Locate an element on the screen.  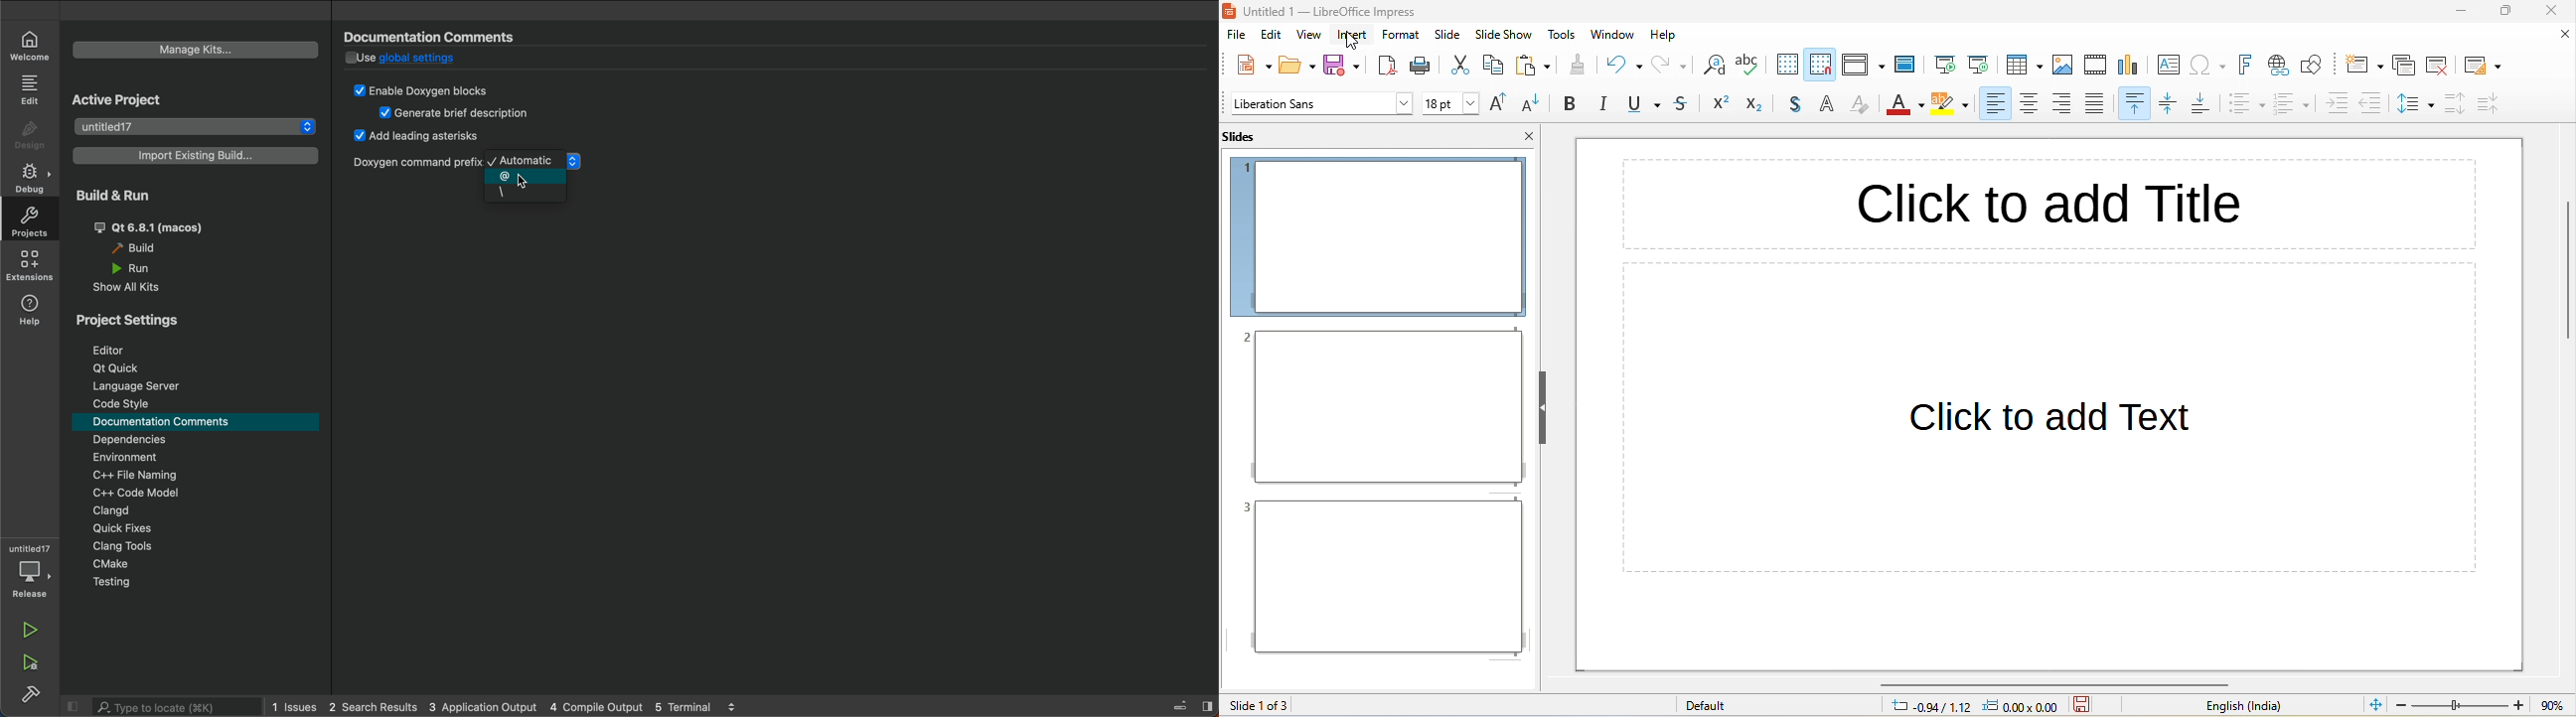
logs is located at coordinates (515, 708).